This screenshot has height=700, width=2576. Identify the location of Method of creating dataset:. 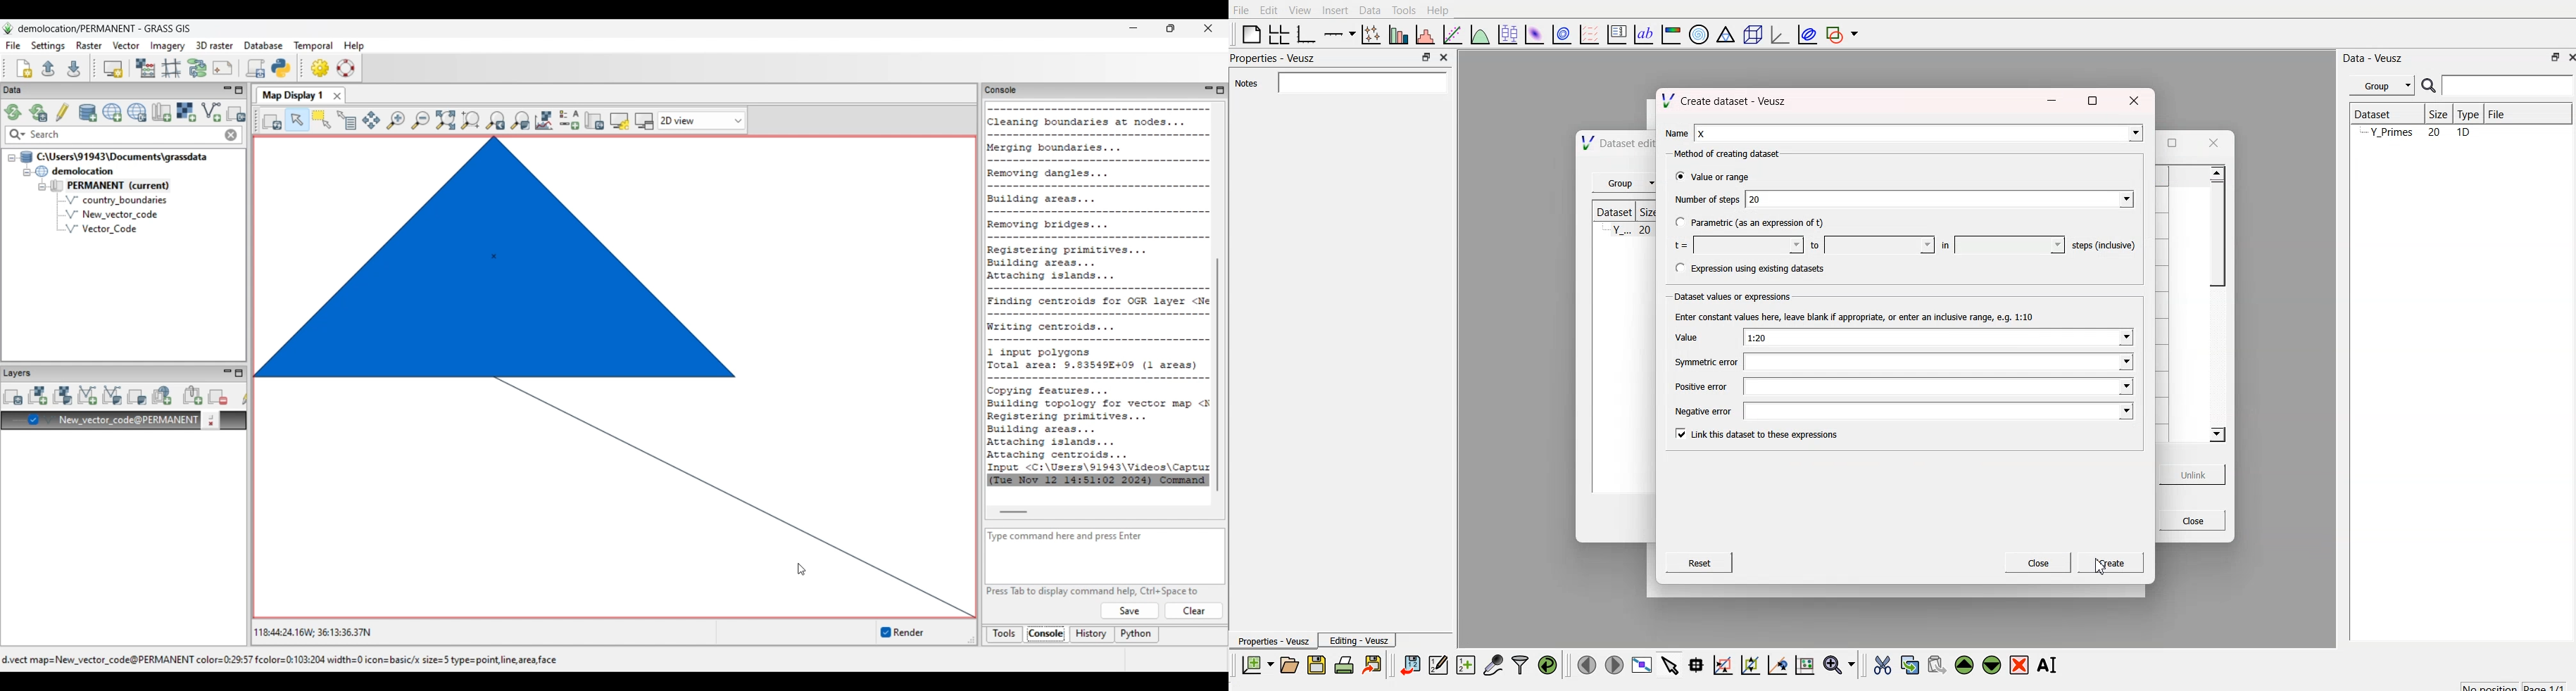
(1733, 152).